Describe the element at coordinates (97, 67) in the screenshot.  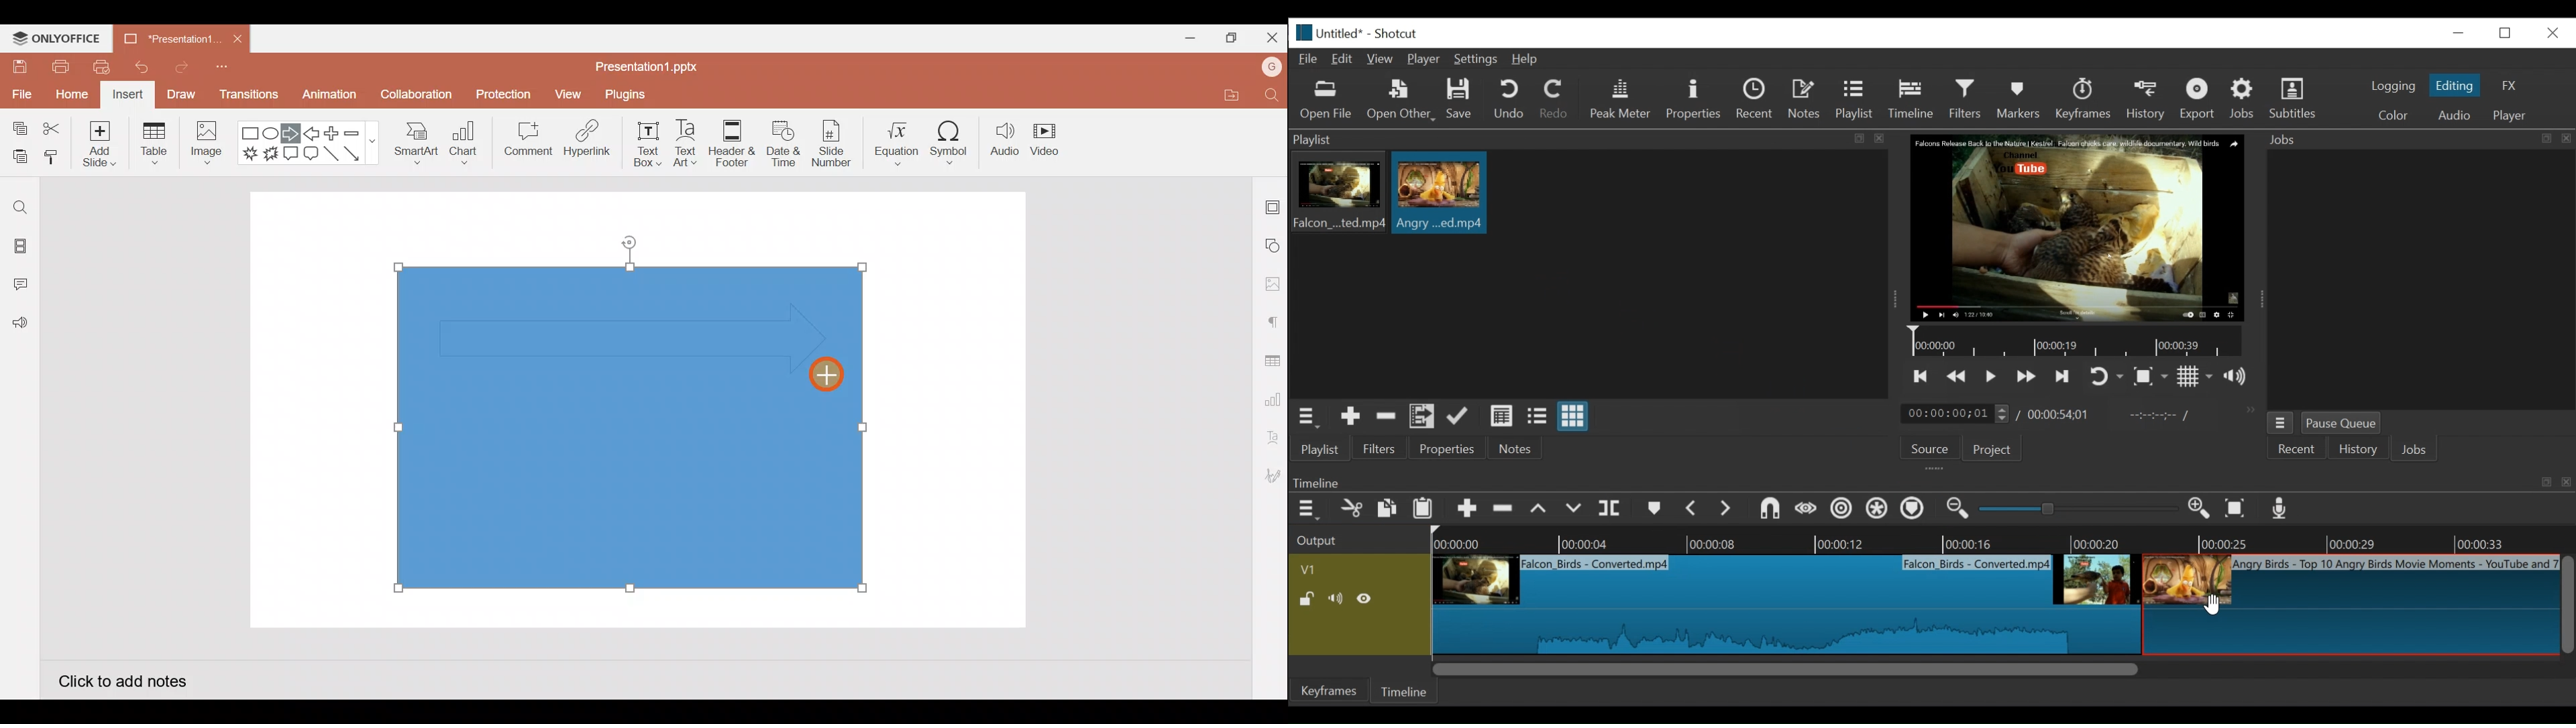
I see `Quick print` at that location.